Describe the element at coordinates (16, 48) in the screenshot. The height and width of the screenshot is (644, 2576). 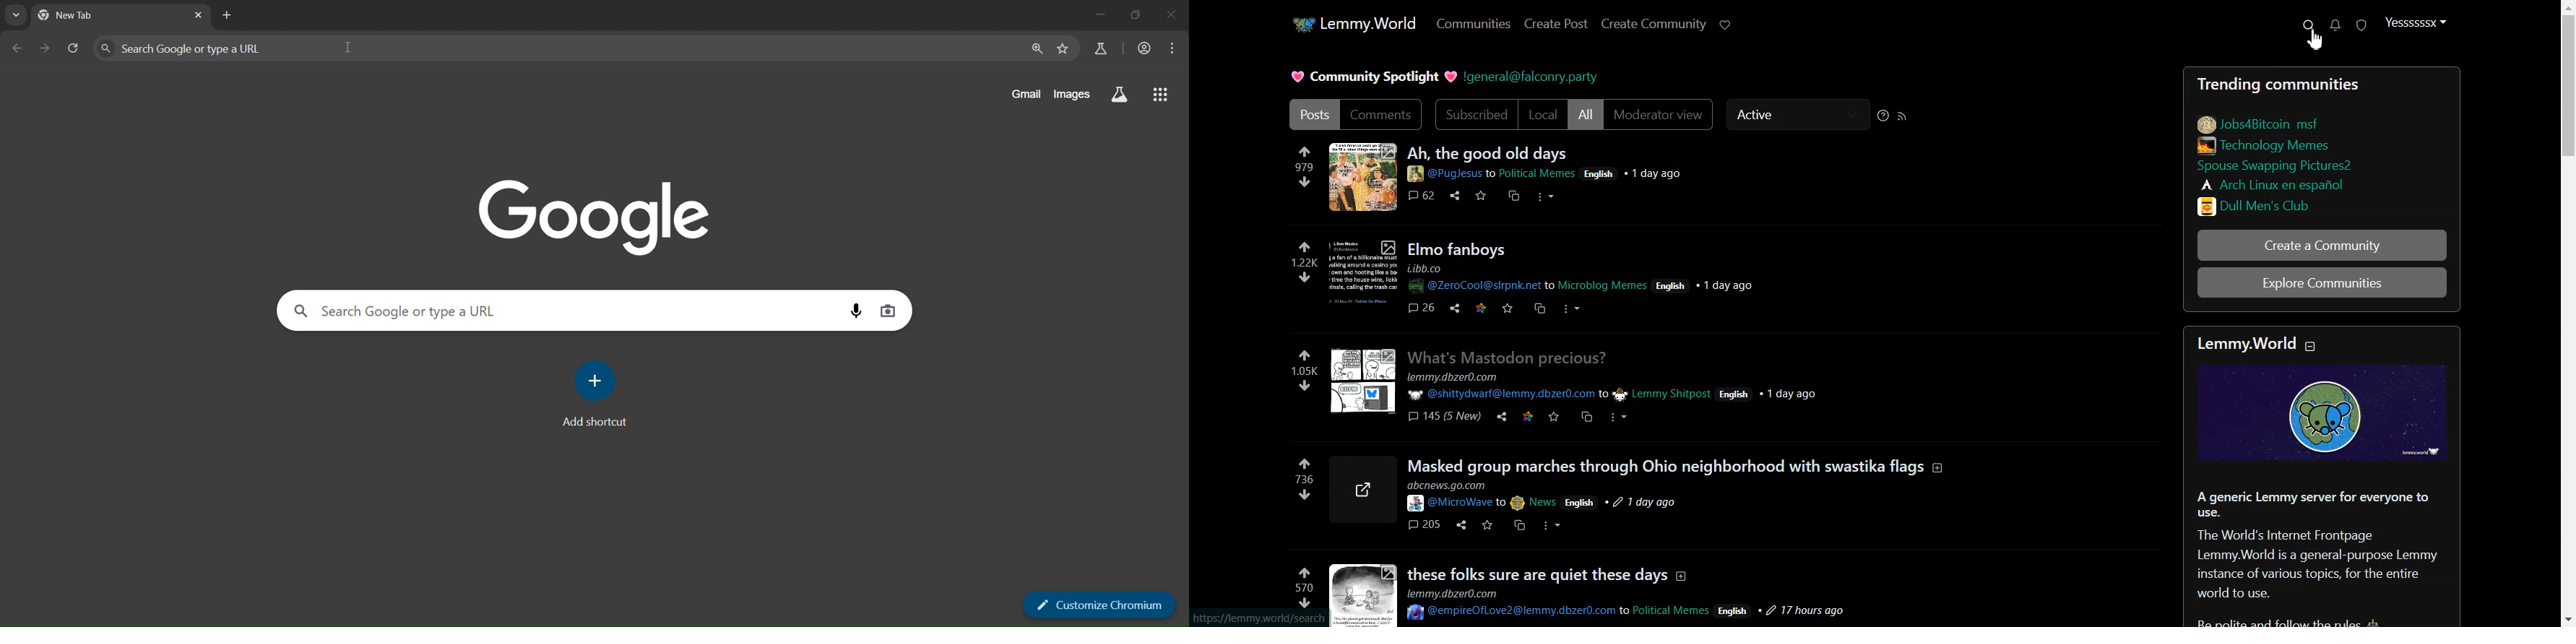
I see `go back one page` at that location.